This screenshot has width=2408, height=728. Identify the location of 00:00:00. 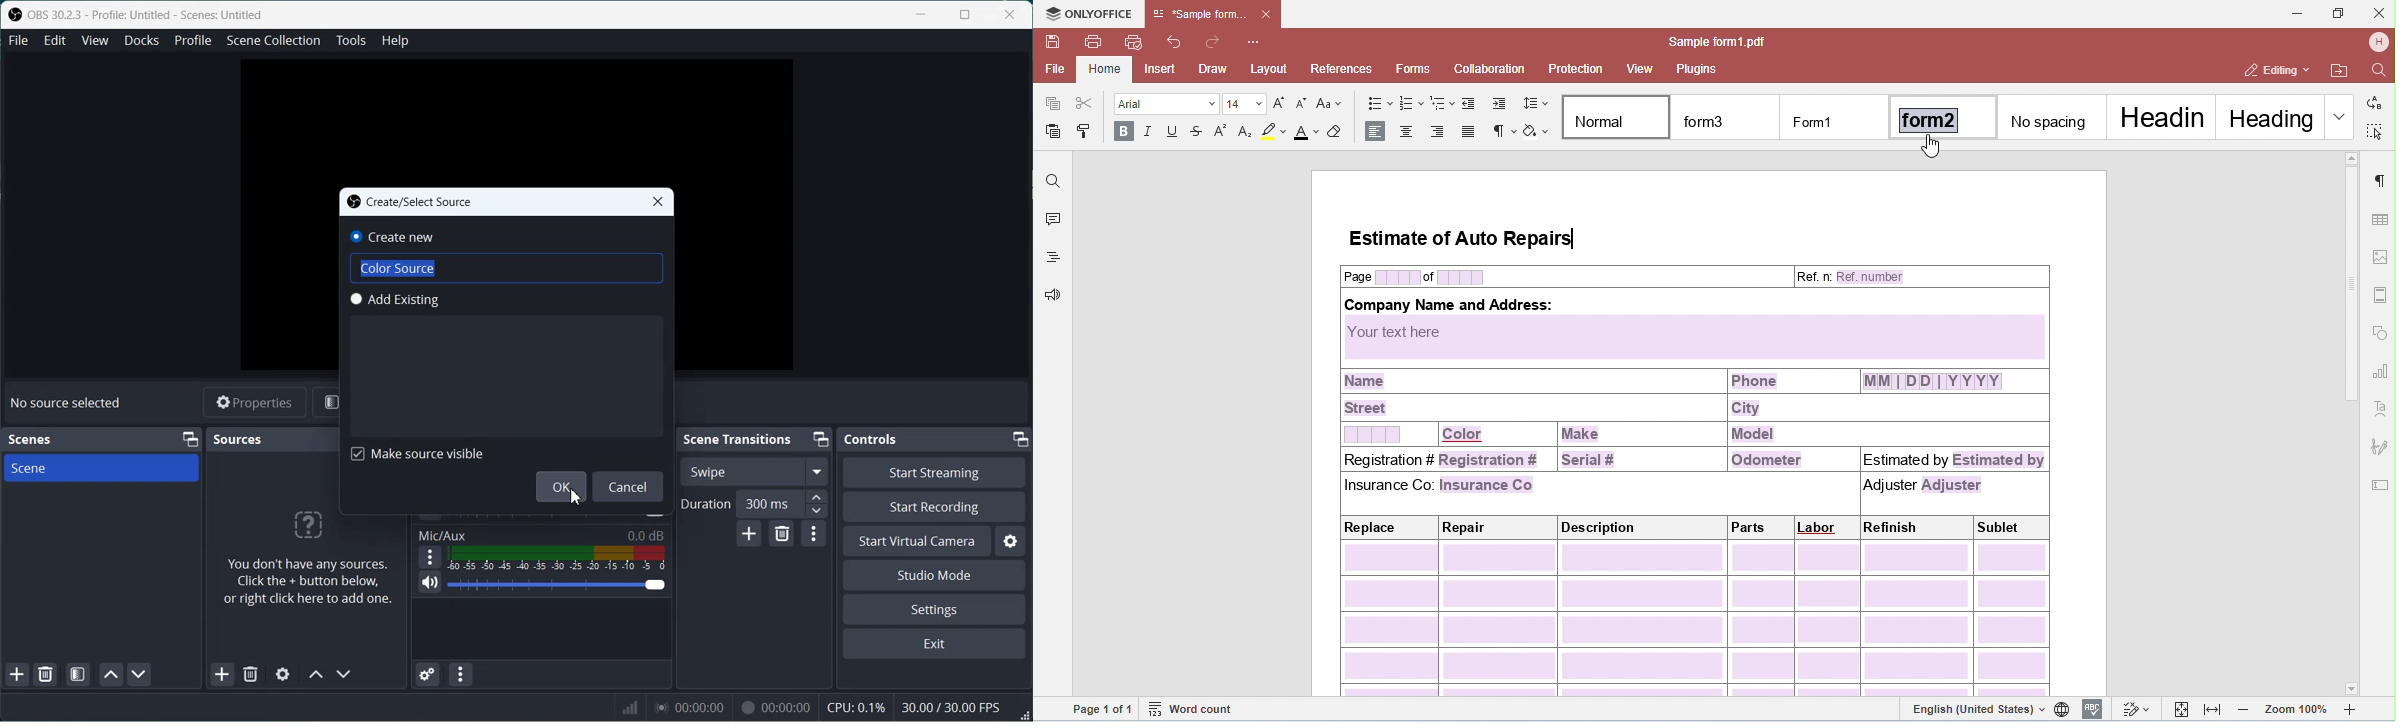
(692, 705).